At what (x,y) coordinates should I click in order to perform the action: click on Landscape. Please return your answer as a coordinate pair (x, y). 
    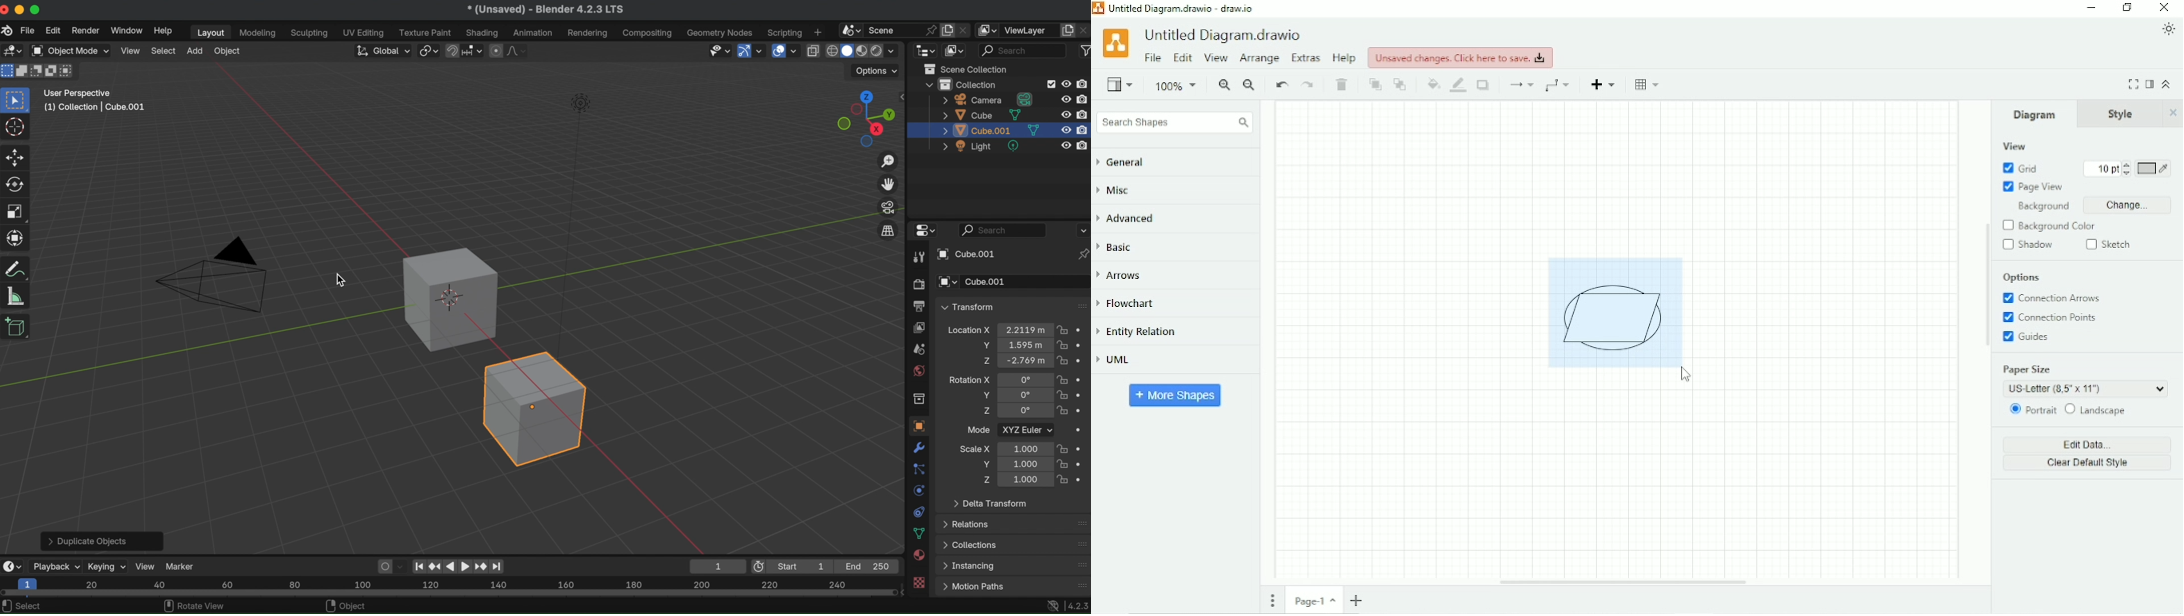
    Looking at the image, I should click on (2097, 410).